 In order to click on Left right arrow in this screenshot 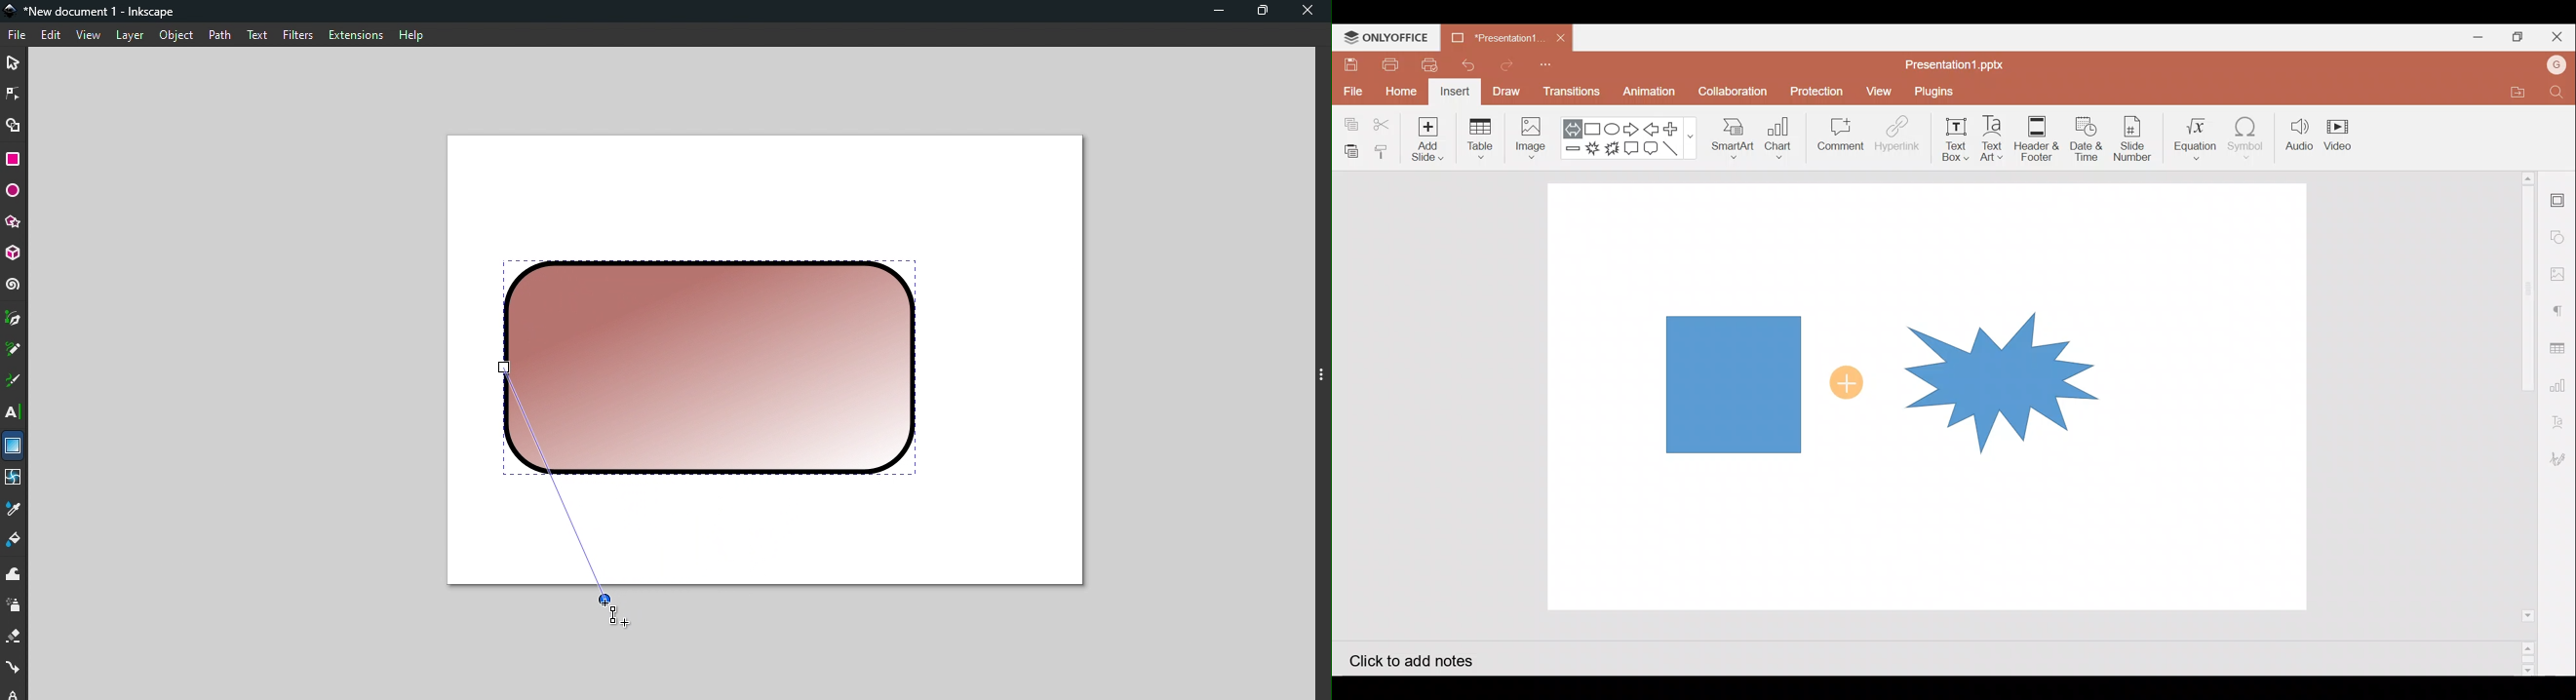, I will do `click(1568, 126)`.